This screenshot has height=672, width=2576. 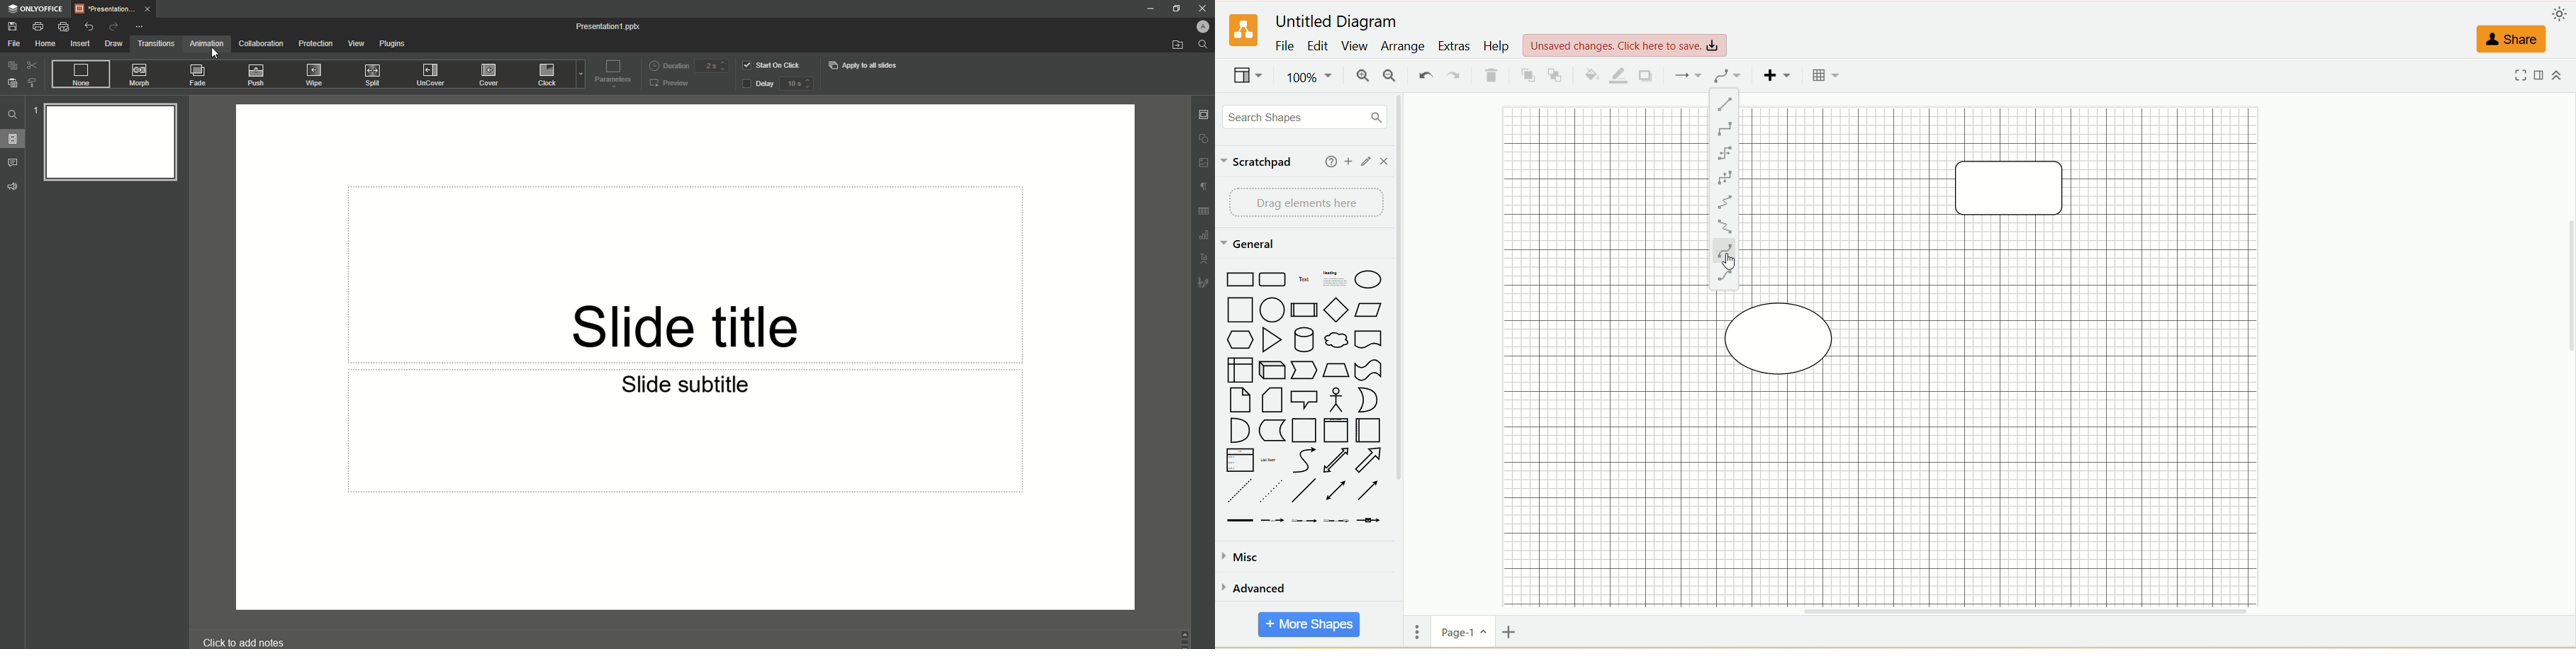 I want to click on to back, so click(x=1558, y=75).